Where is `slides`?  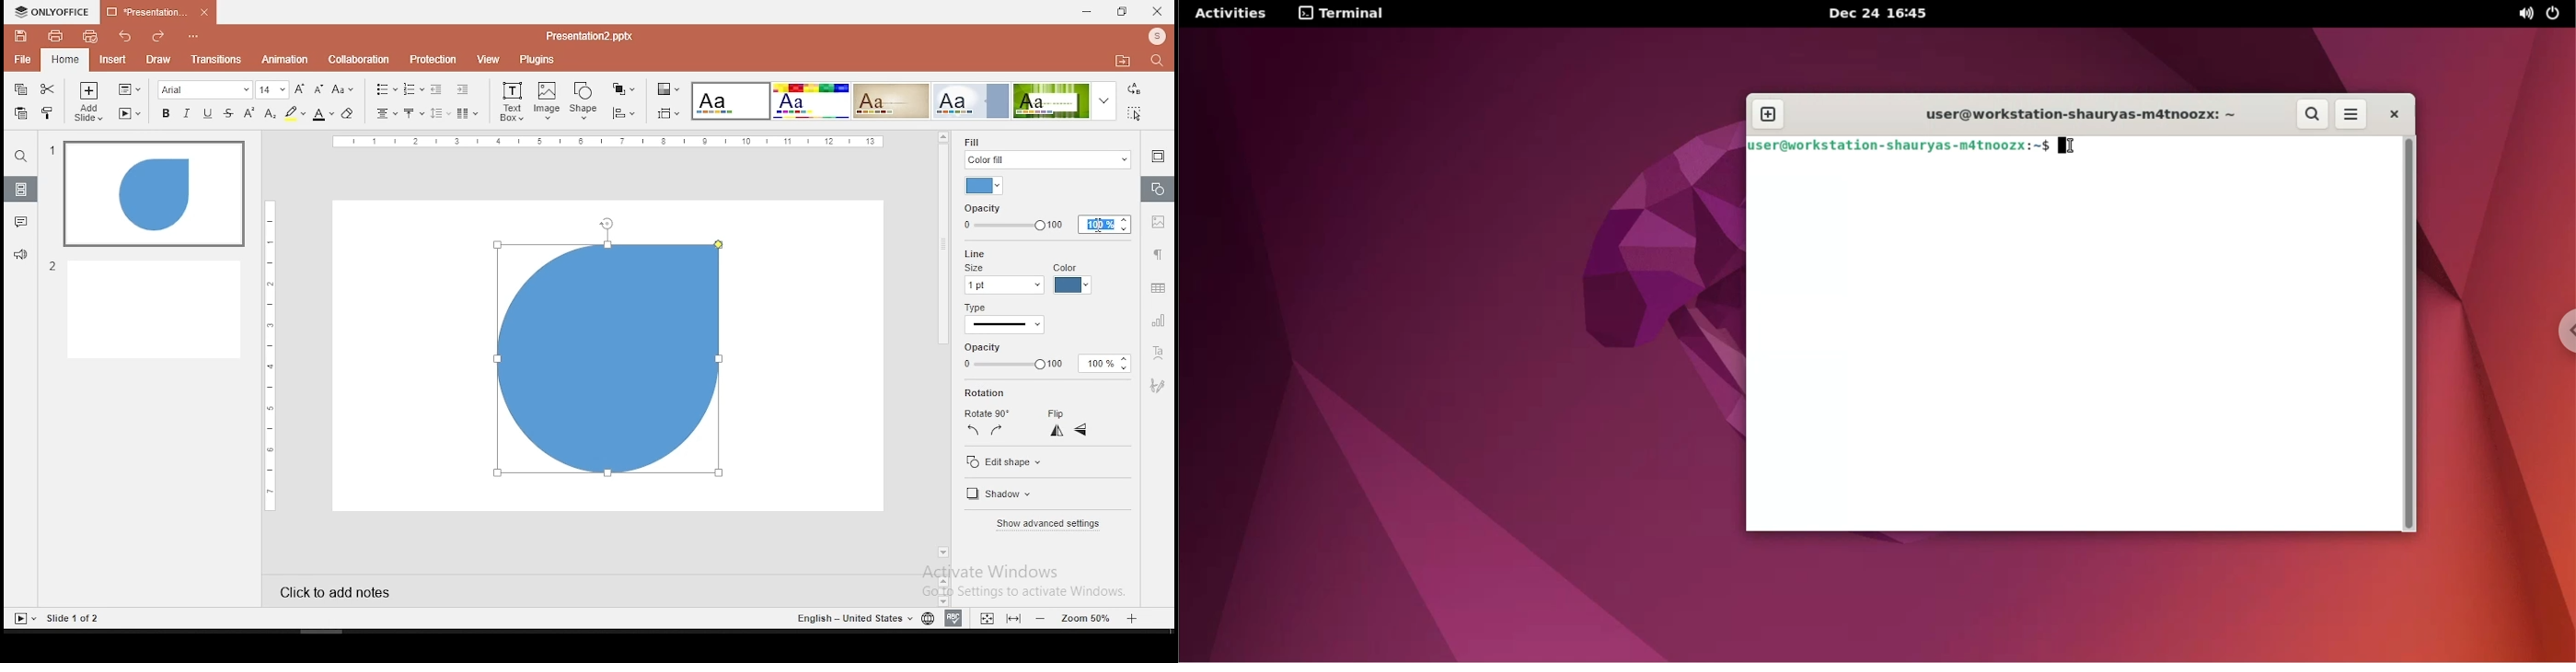 slides is located at coordinates (20, 190).